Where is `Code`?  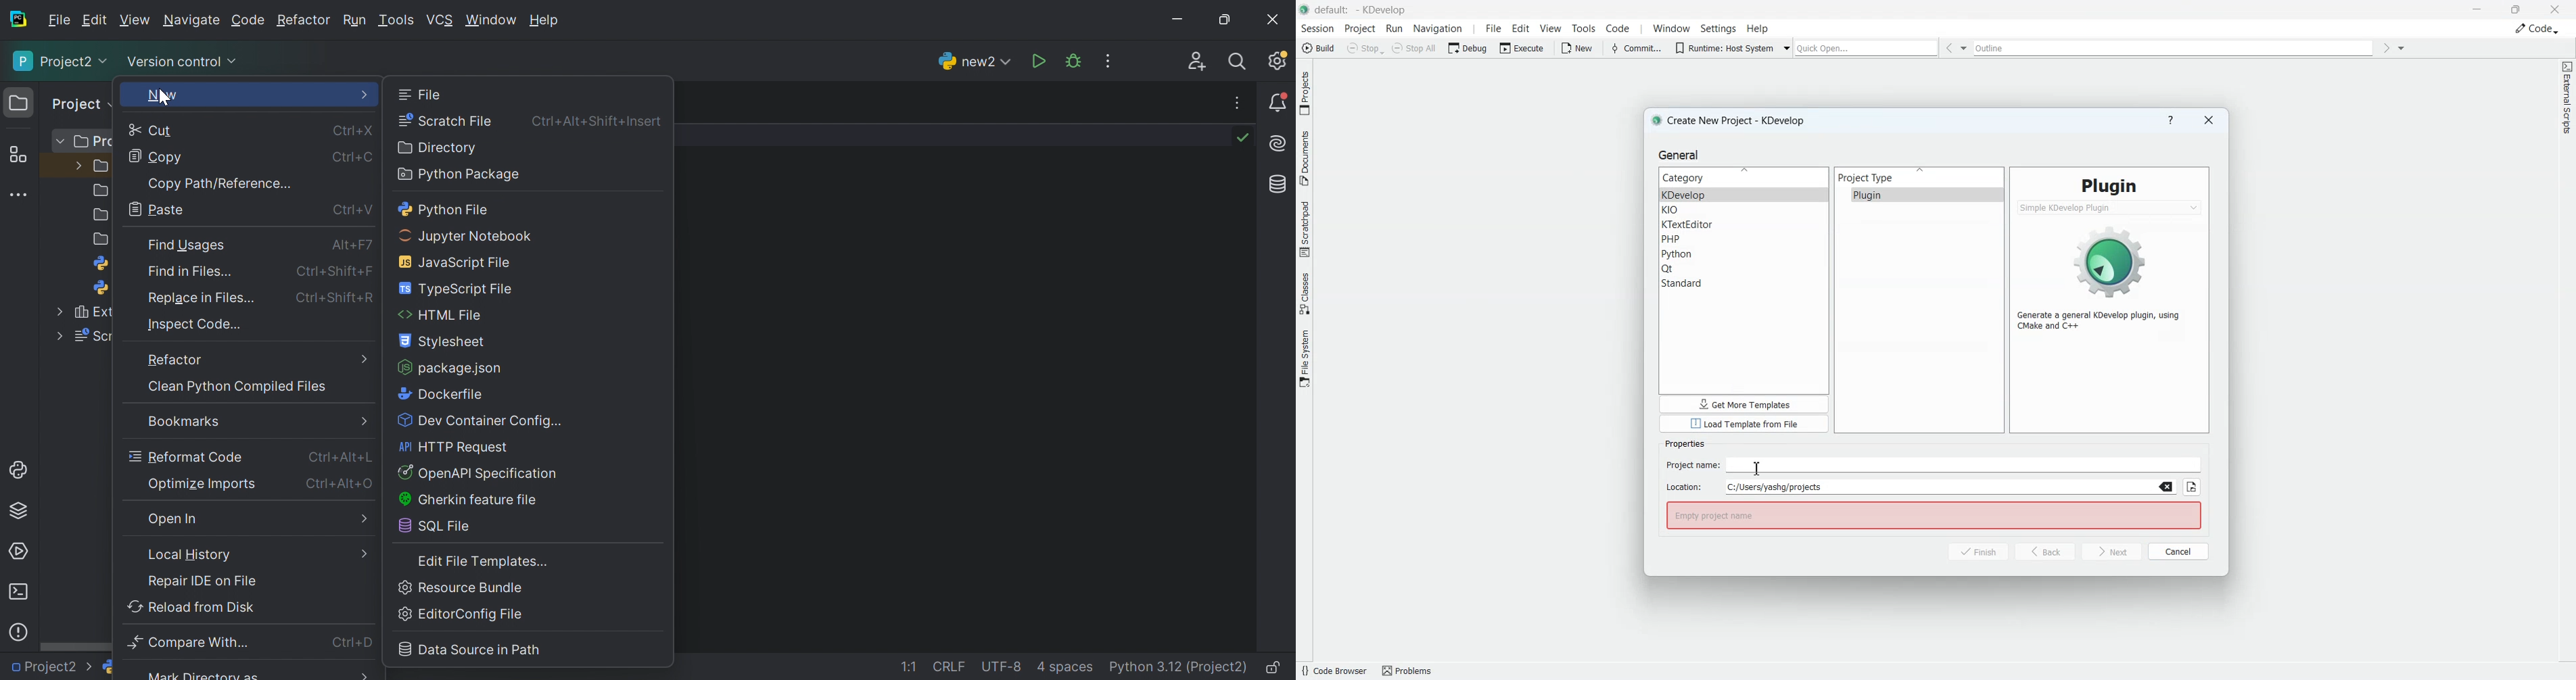
Code is located at coordinates (1619, 28).